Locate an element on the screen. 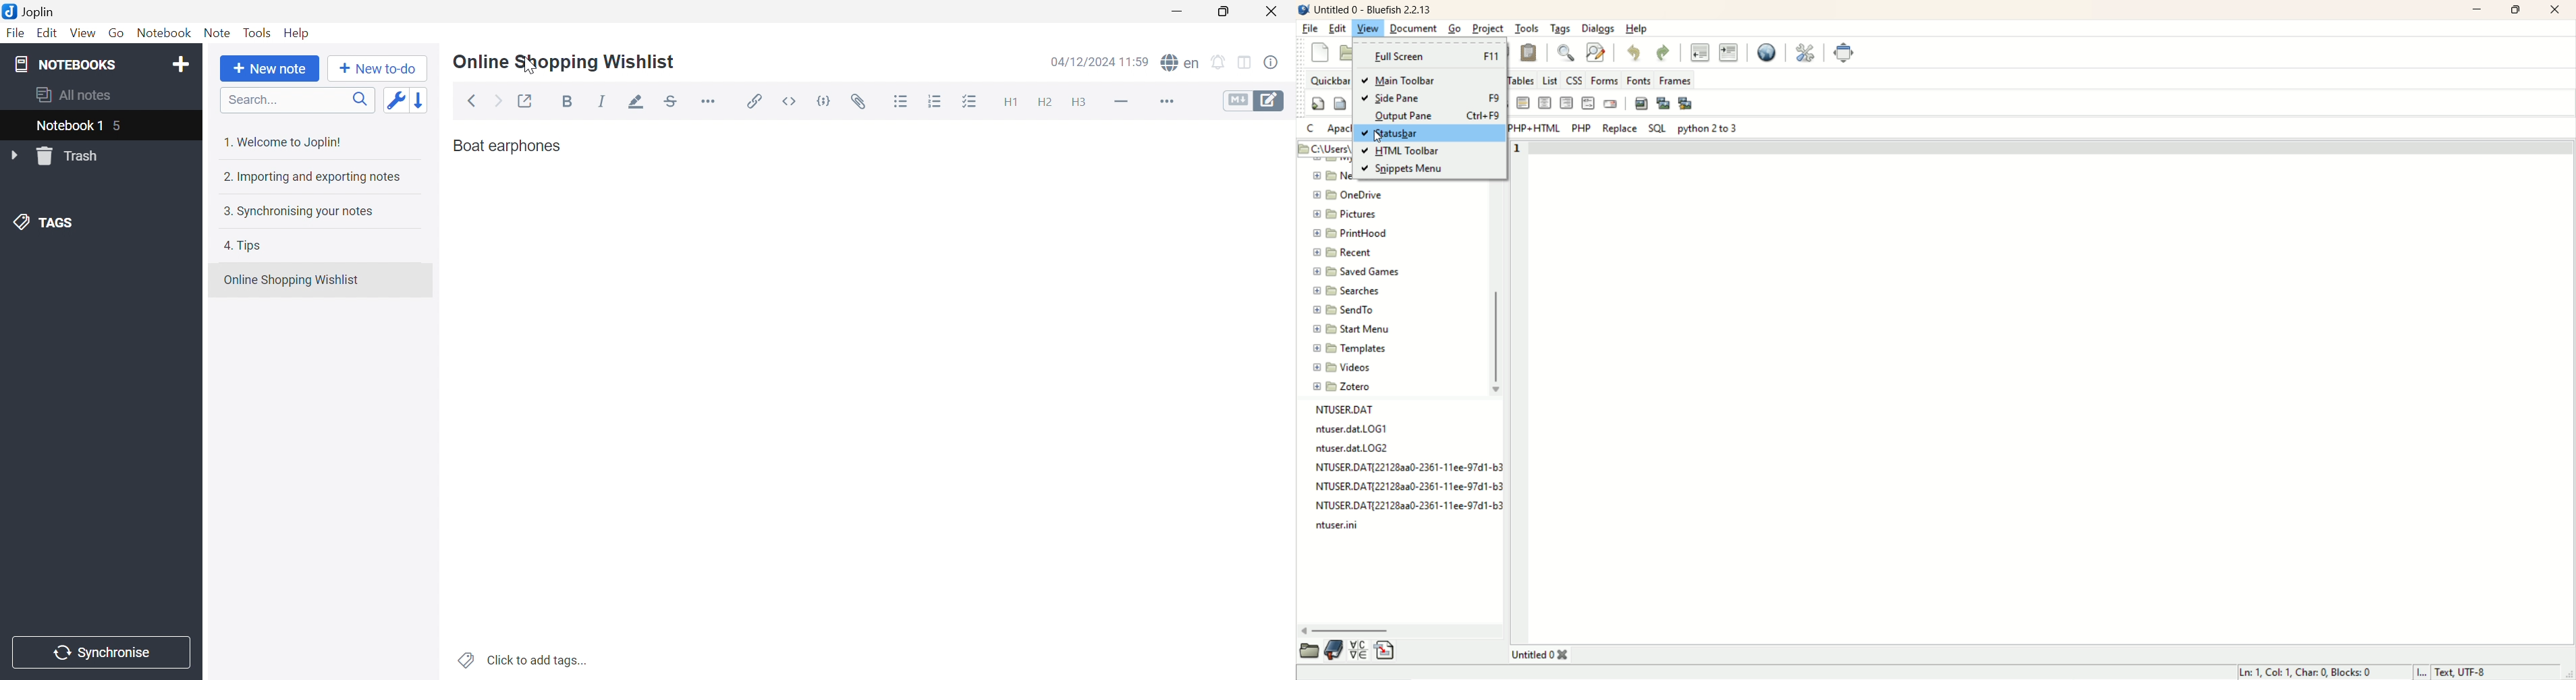 The image size is (2576, 700). send menu is located at coordinates (1347, 311).